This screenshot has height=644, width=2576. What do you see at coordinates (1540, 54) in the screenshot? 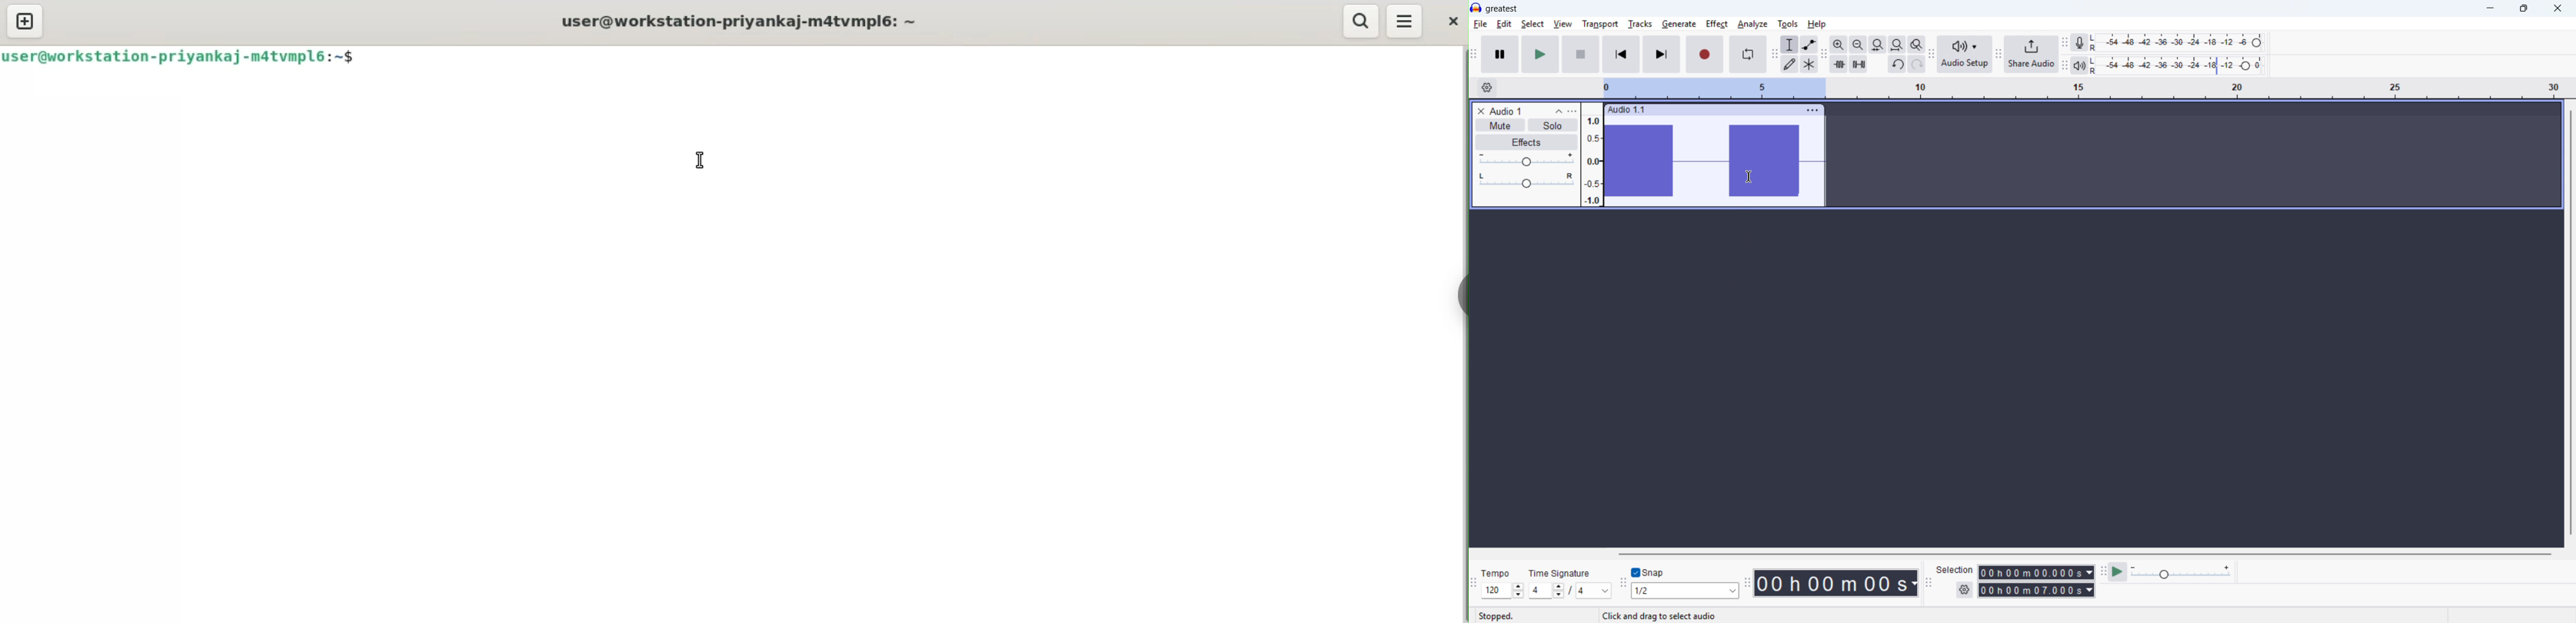
I see `play ` at bounding box center [1540, 54].